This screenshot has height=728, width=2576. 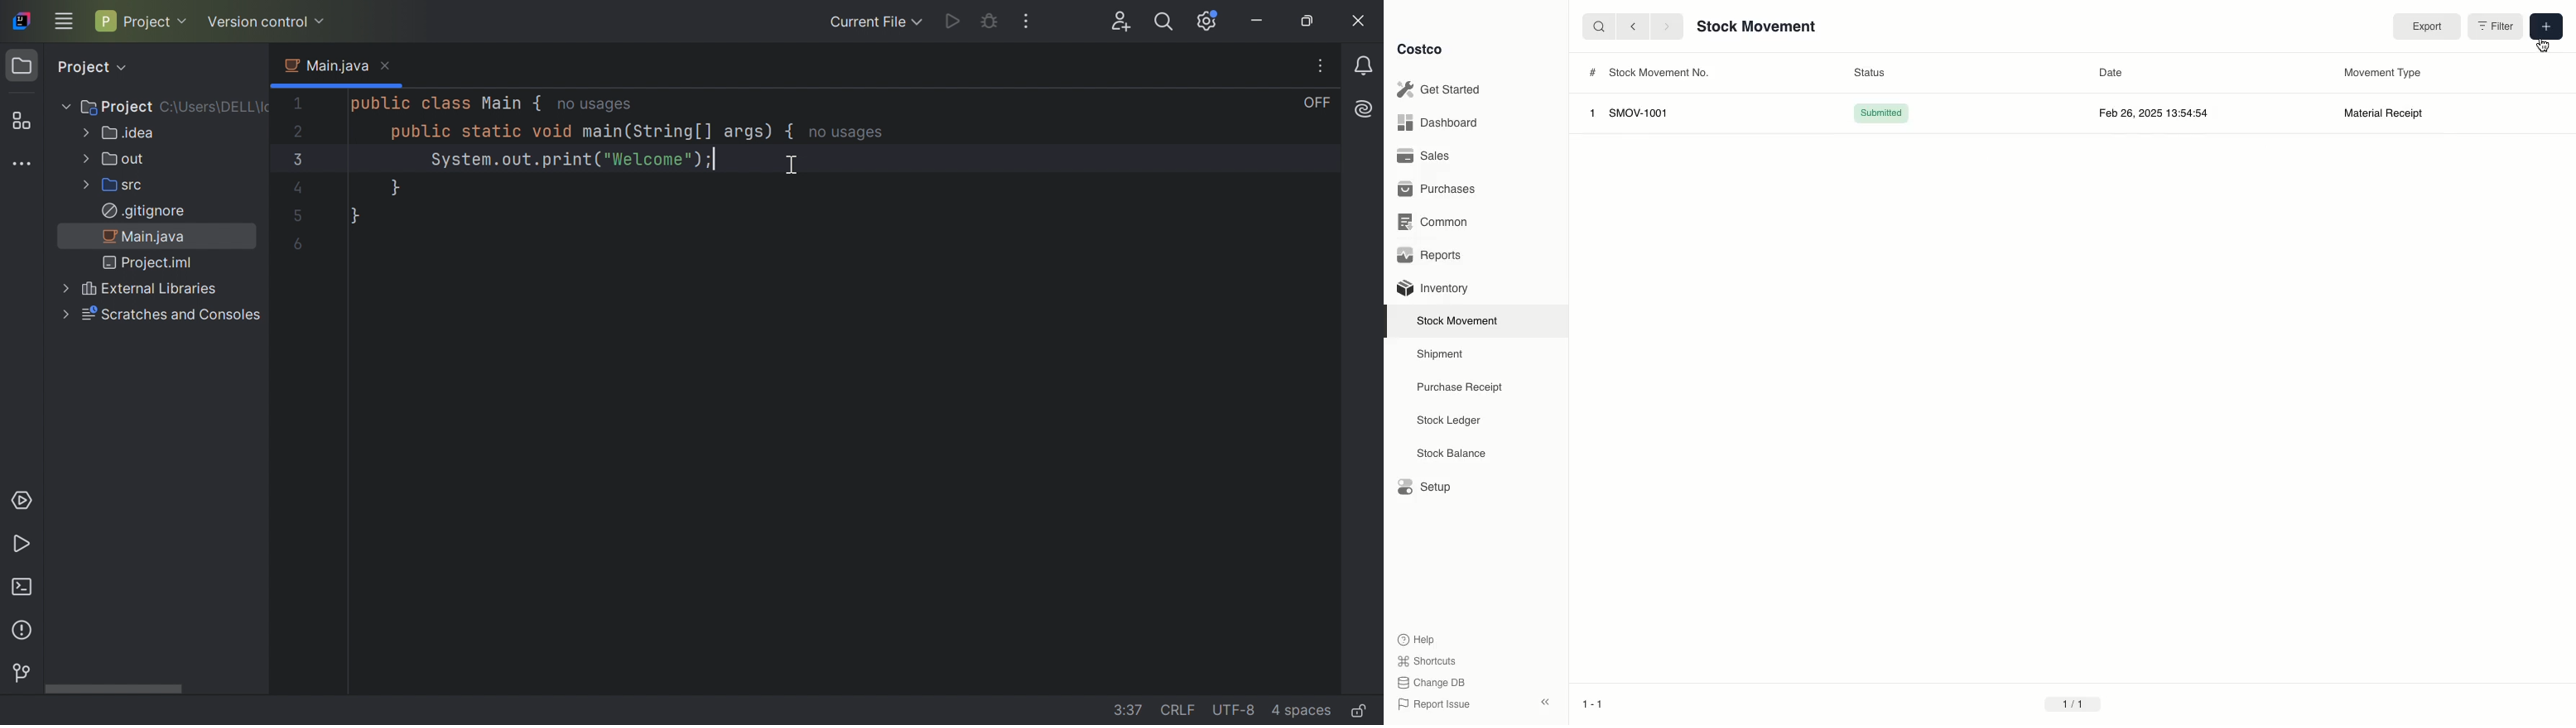 I want to click on Feb 26, 2025 13:54:54, so click(x=2151, y=113).